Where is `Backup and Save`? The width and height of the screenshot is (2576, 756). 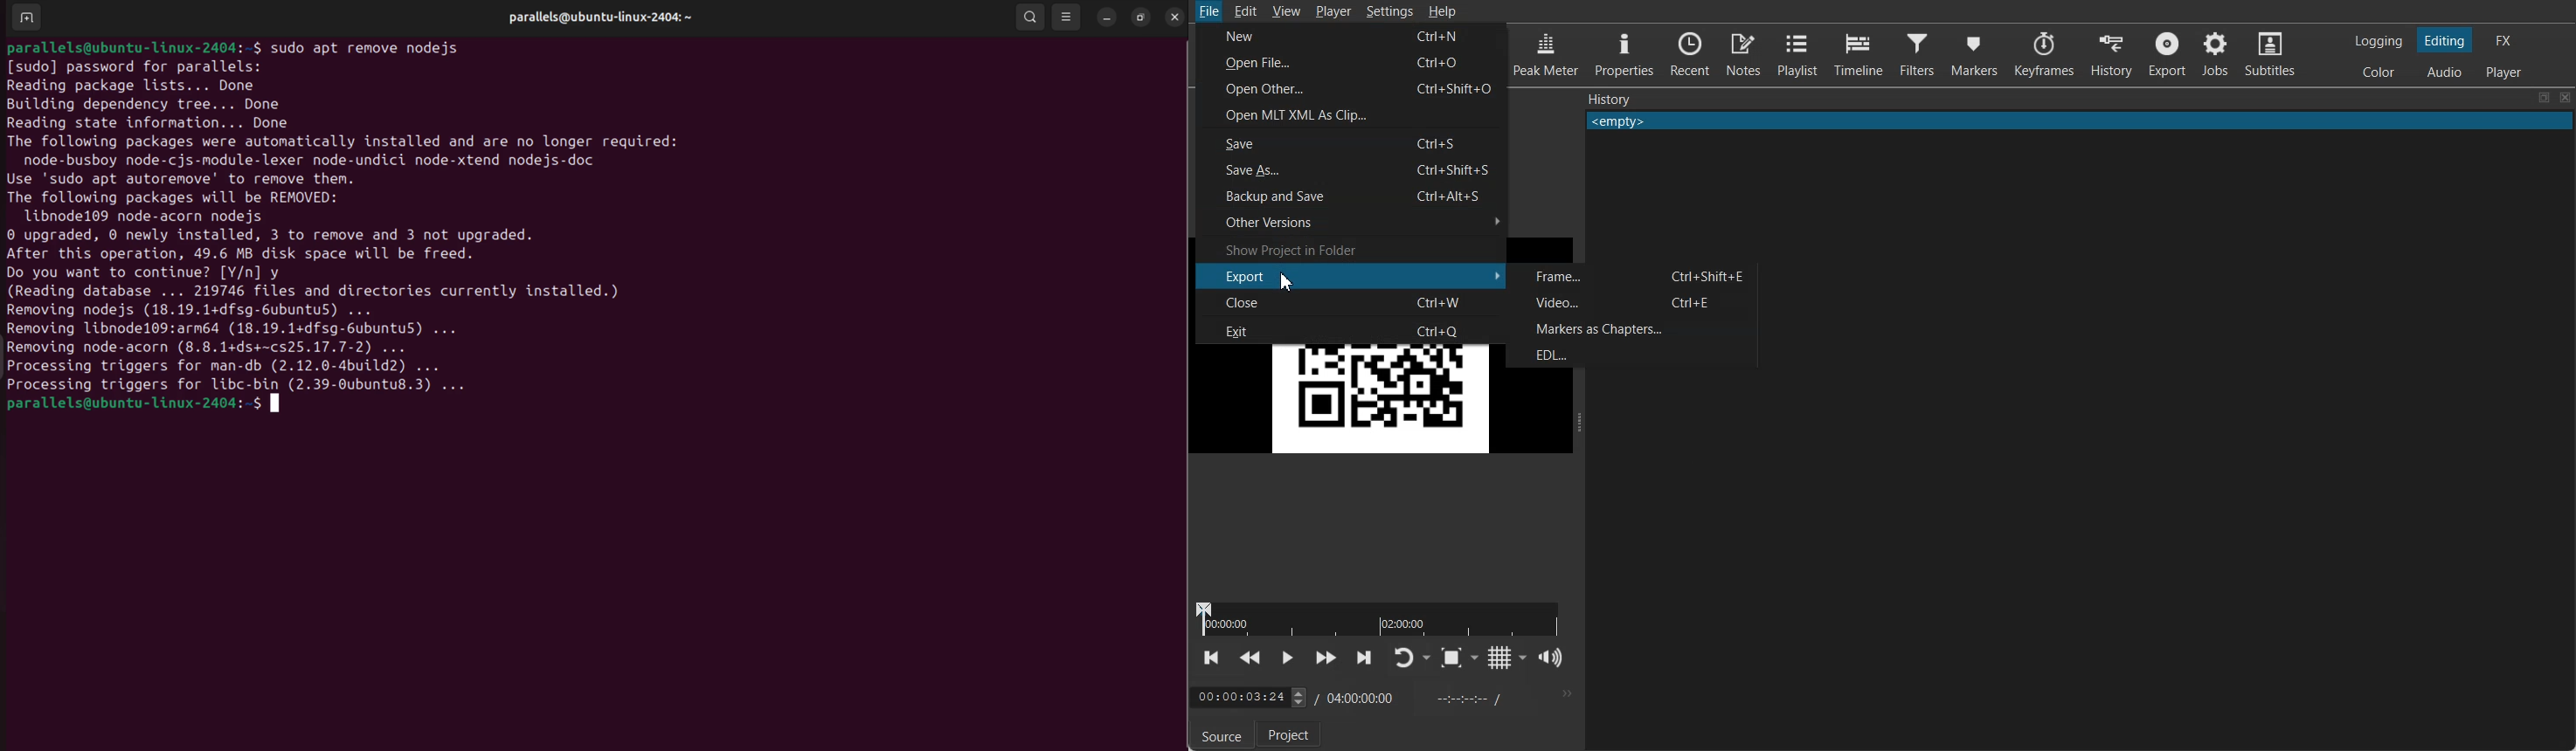 Backup and Save is located at coordinates (1285, 196).